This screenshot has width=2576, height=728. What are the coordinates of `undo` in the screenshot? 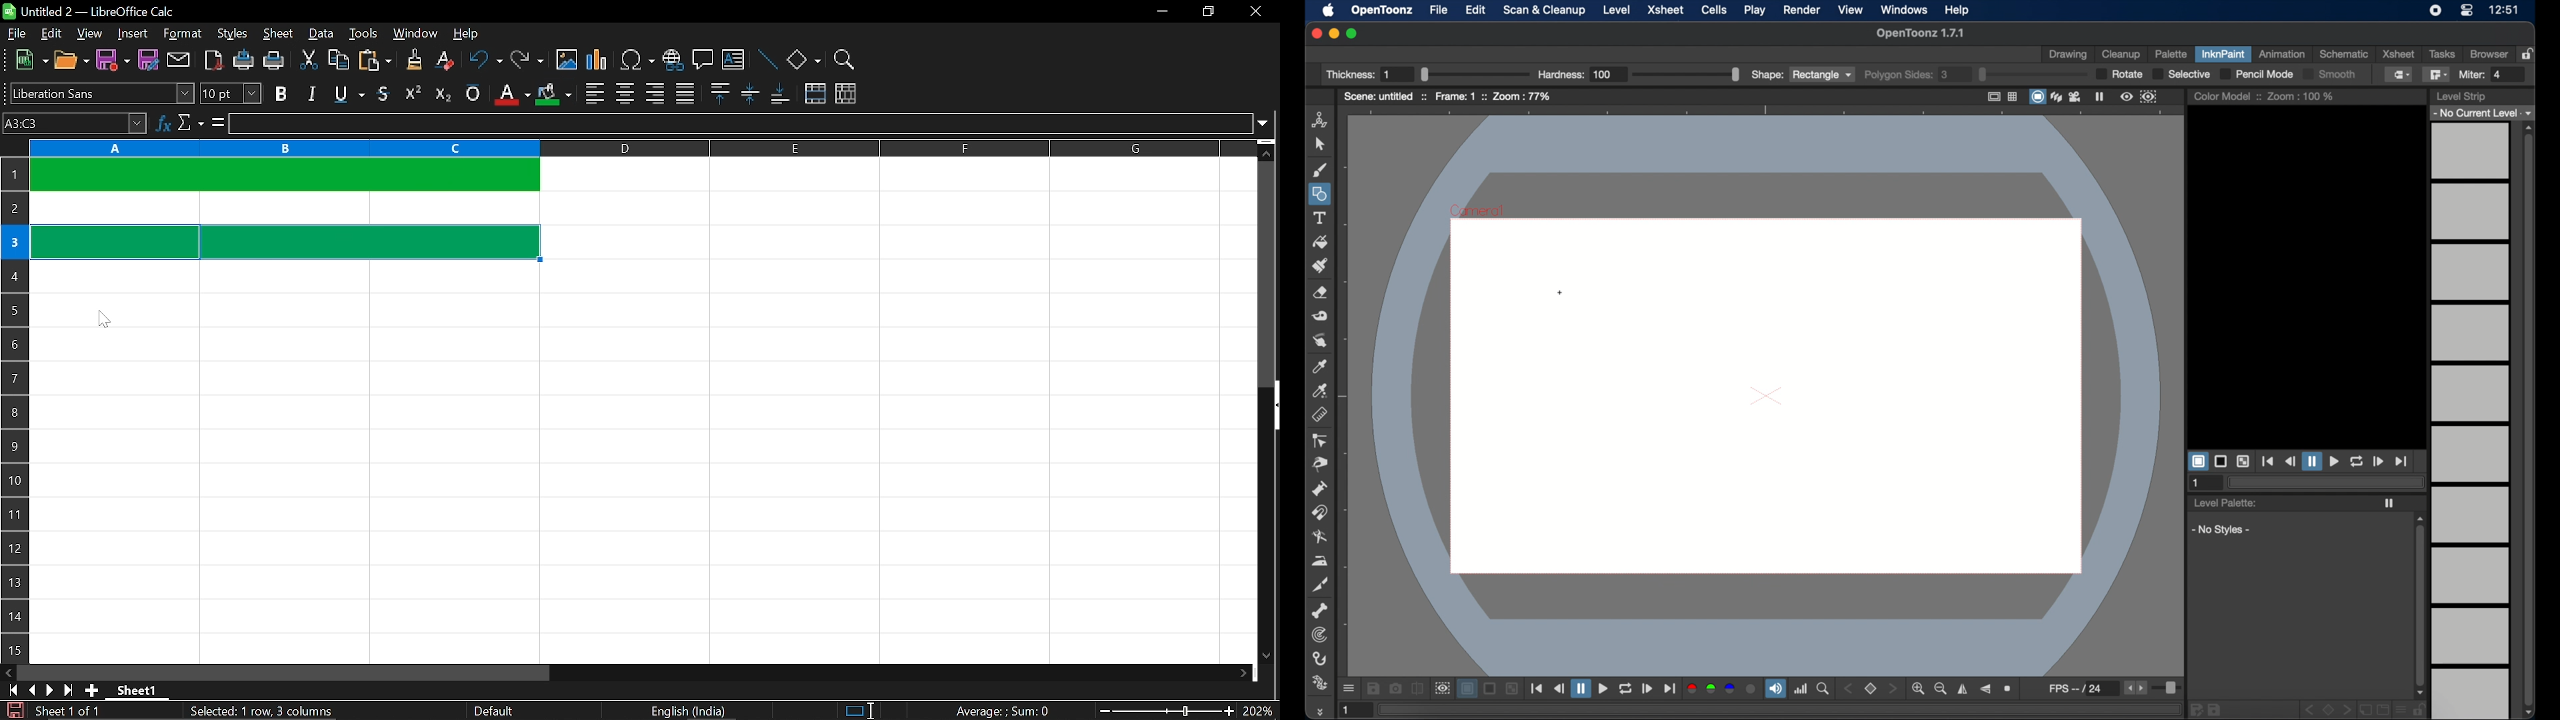 It's located at (484, 61).